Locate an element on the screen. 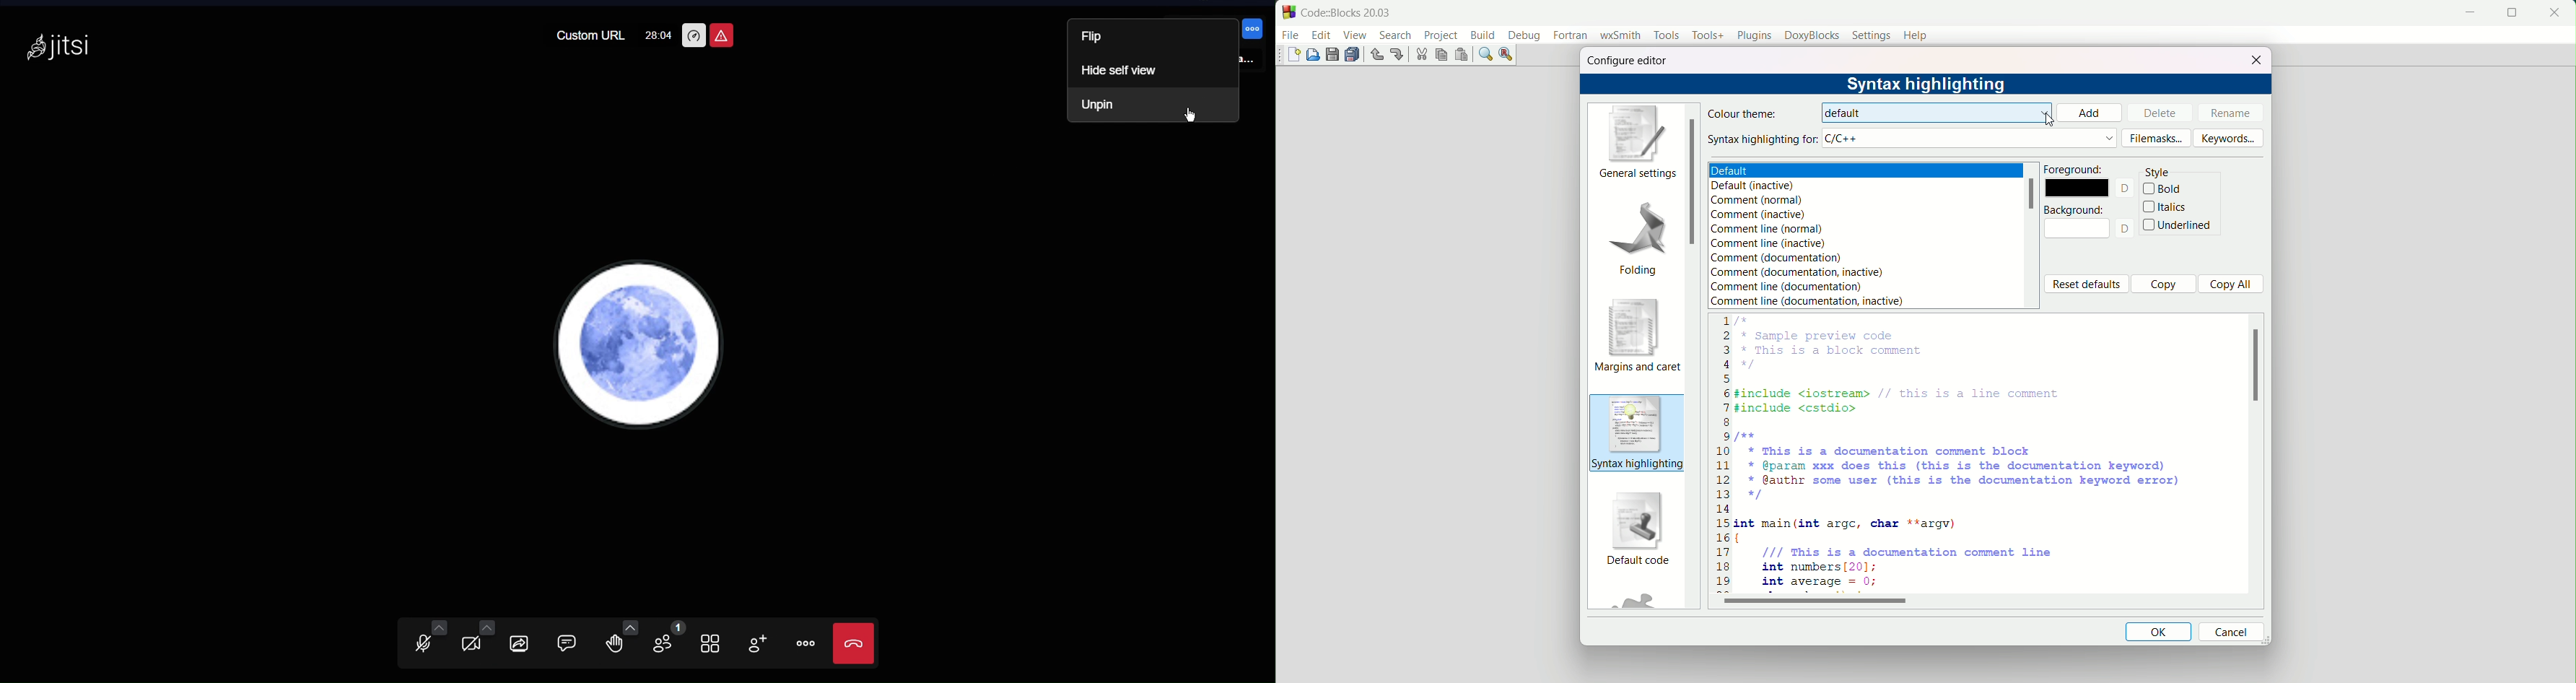 The width and height of the screenshot is (2576, 700). help is located at coordinates (1916, 35).